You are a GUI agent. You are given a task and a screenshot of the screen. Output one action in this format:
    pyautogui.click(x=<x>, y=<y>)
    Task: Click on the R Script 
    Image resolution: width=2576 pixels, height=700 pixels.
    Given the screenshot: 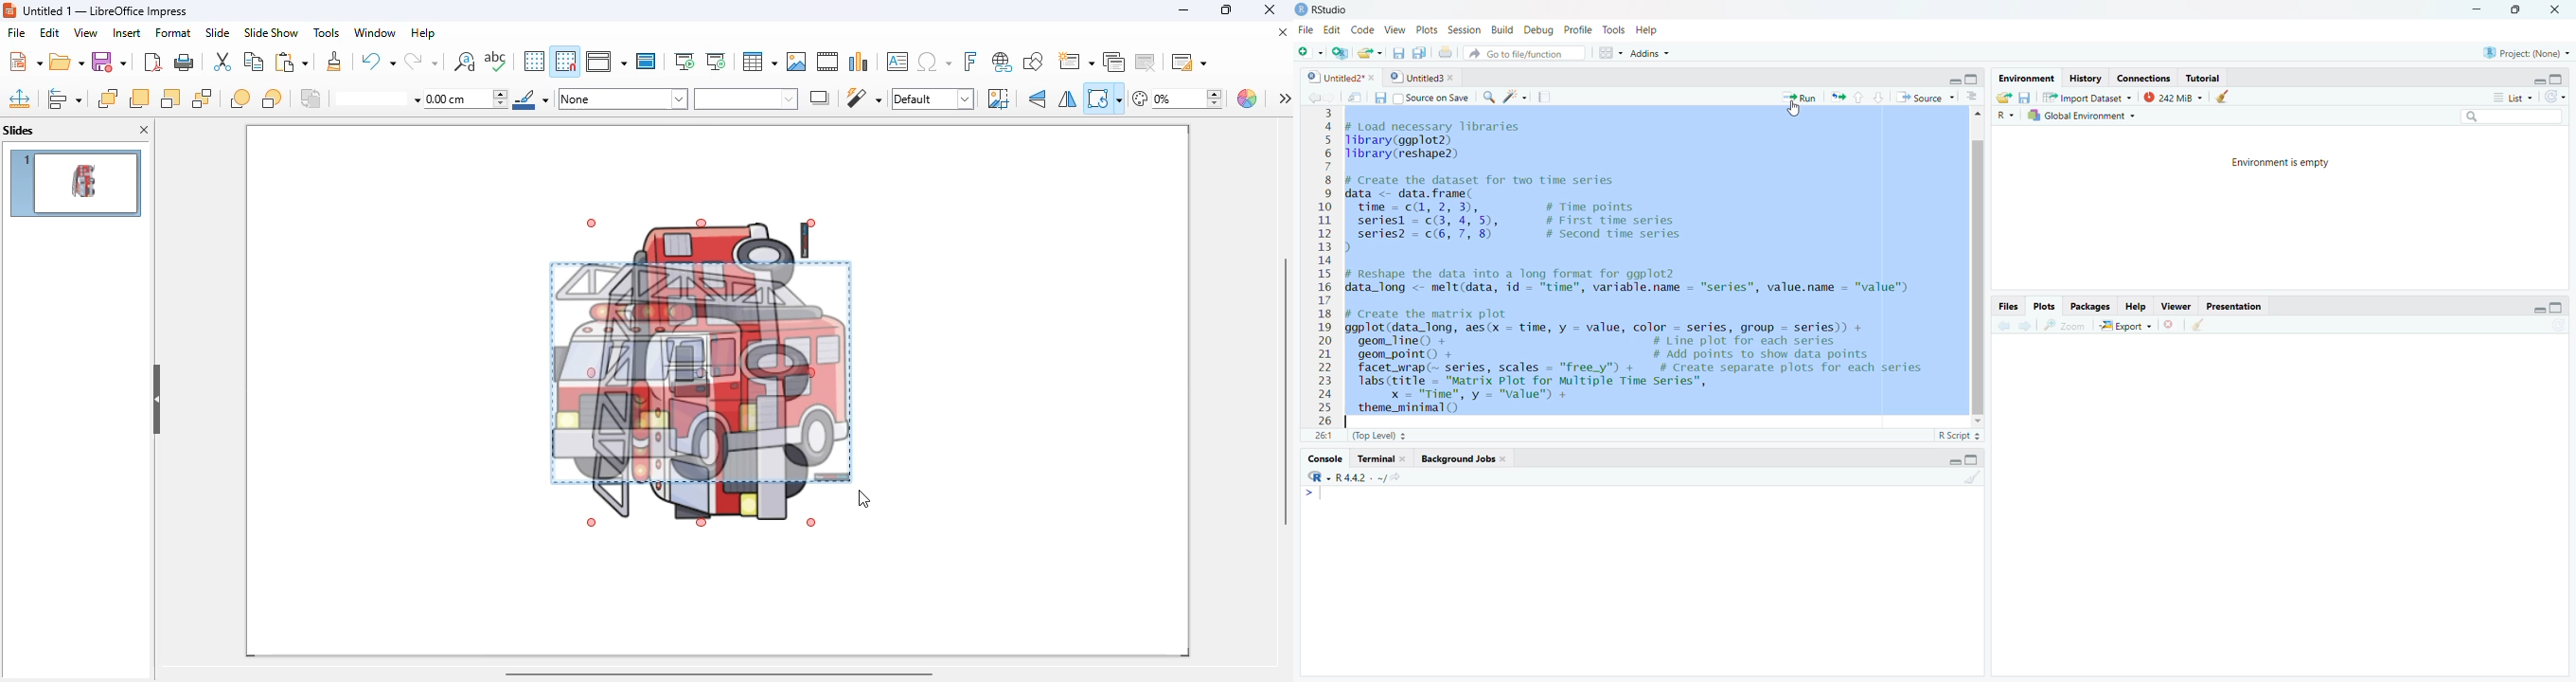 What is the action you would take?
    pyautogui.click(x=1959, y=436)
    